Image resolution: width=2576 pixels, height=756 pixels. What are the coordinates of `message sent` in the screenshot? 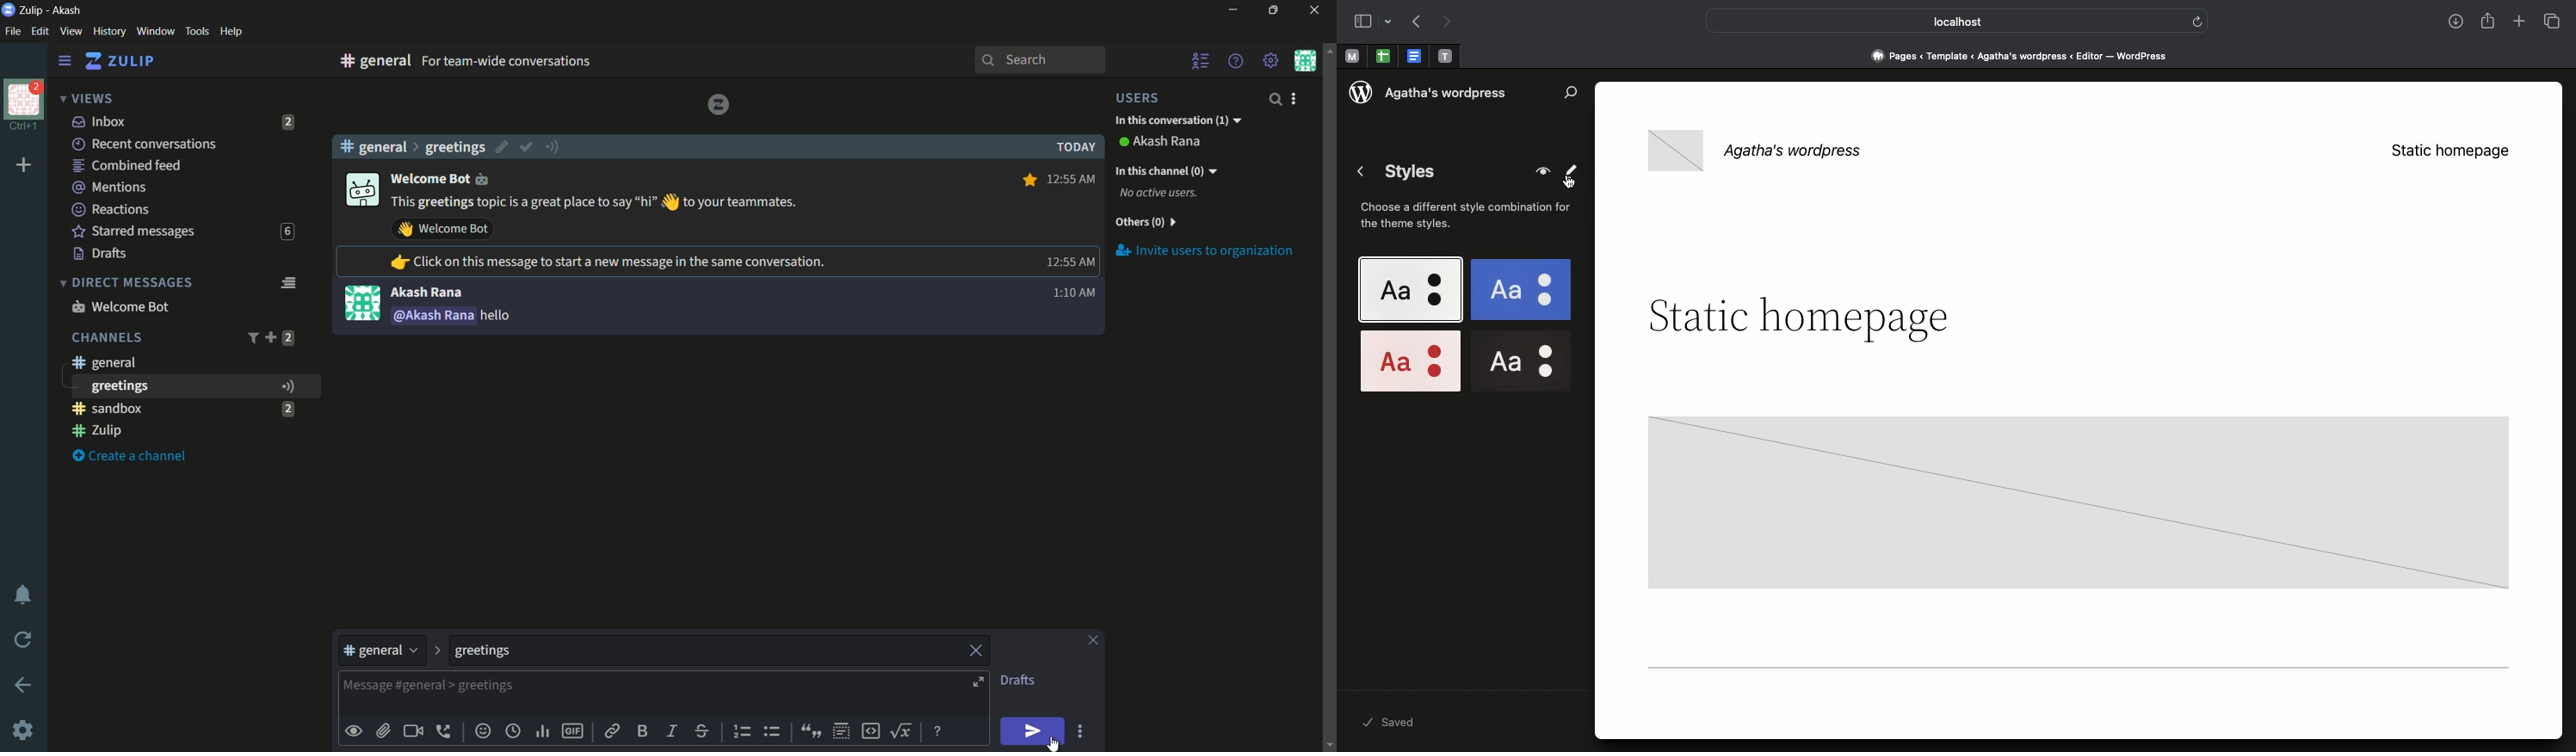 It's located at (456, 316).